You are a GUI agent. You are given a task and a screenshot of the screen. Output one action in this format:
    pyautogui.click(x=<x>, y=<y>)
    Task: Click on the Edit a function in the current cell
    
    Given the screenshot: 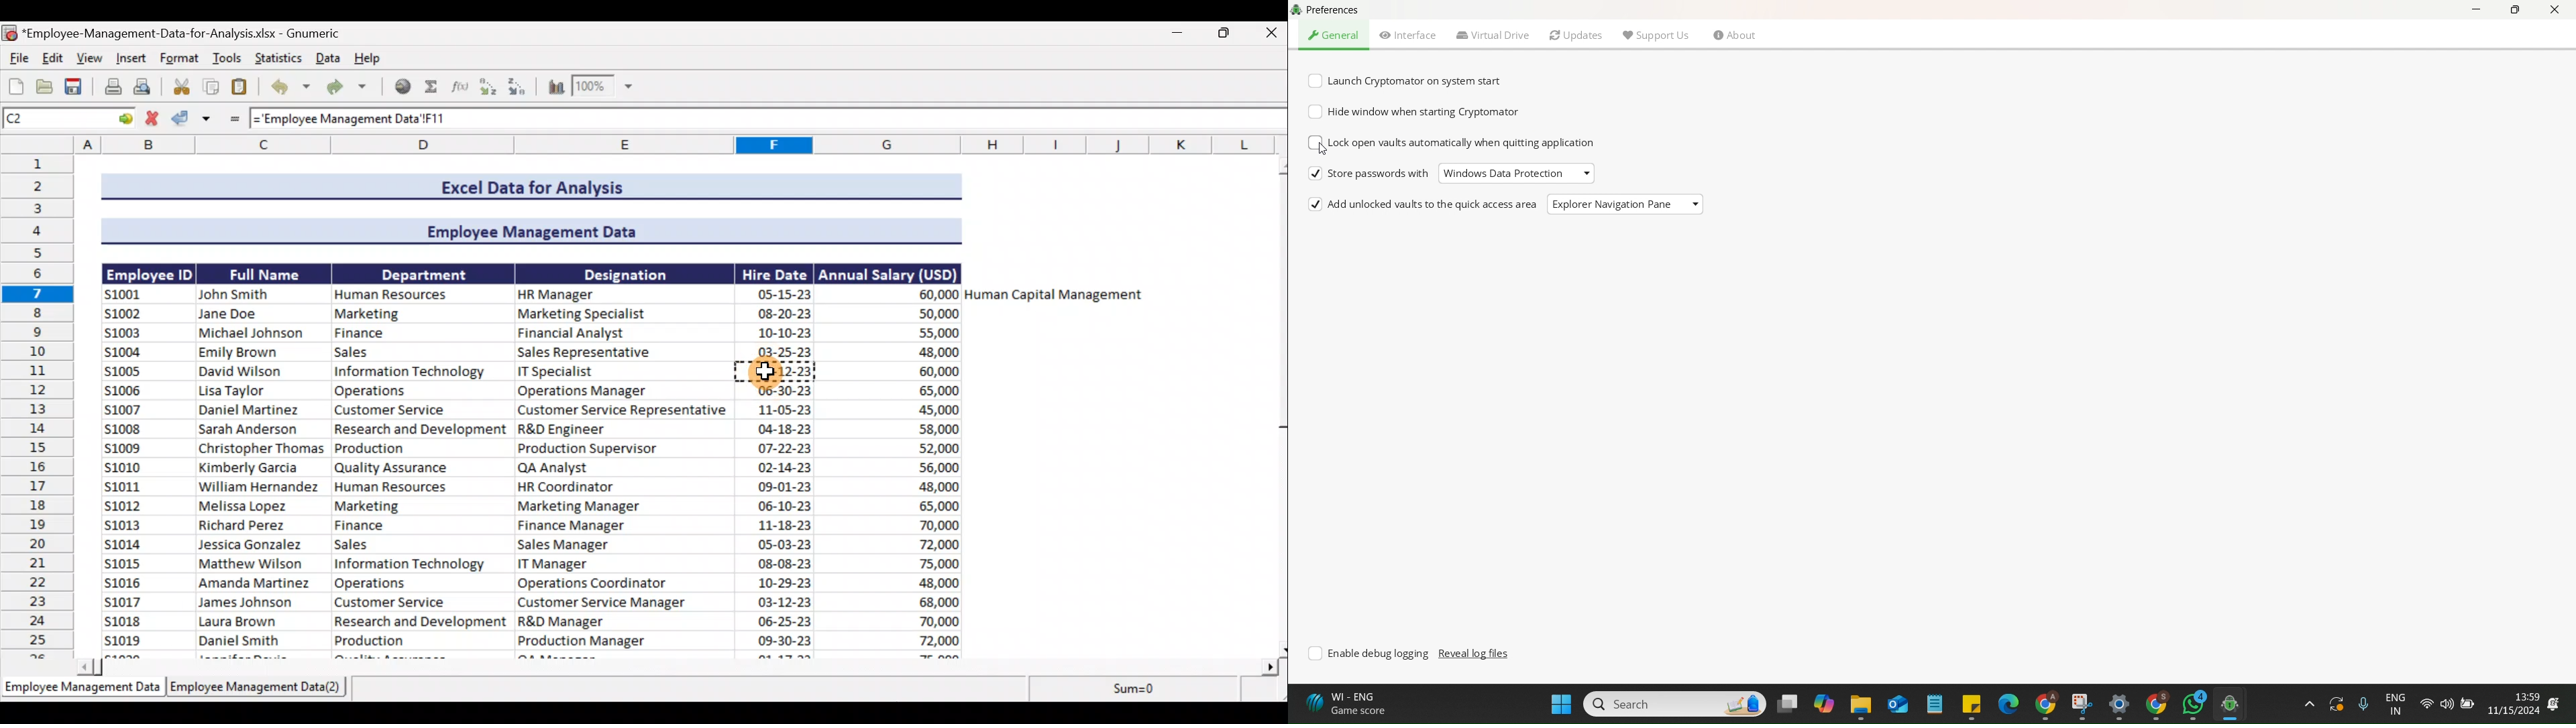 What is the action you would take?
    pyautogui.click(x=464, y=88)
    